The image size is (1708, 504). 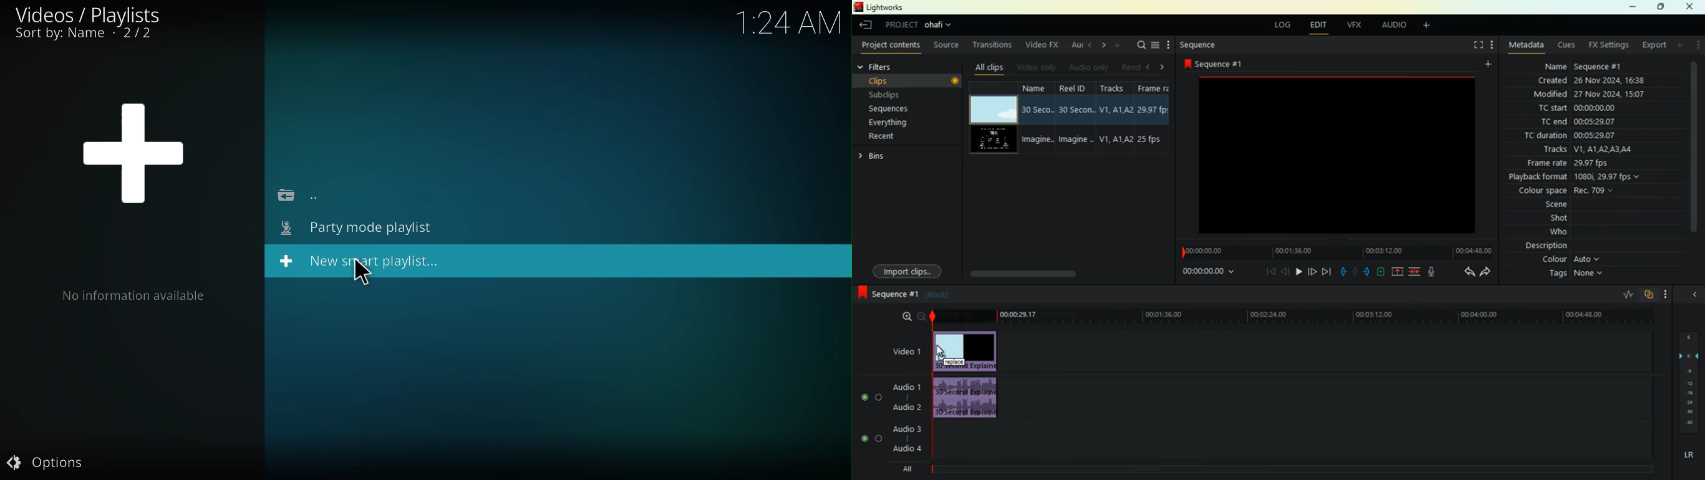 I want to click on back, so click(x=1464, y=274).